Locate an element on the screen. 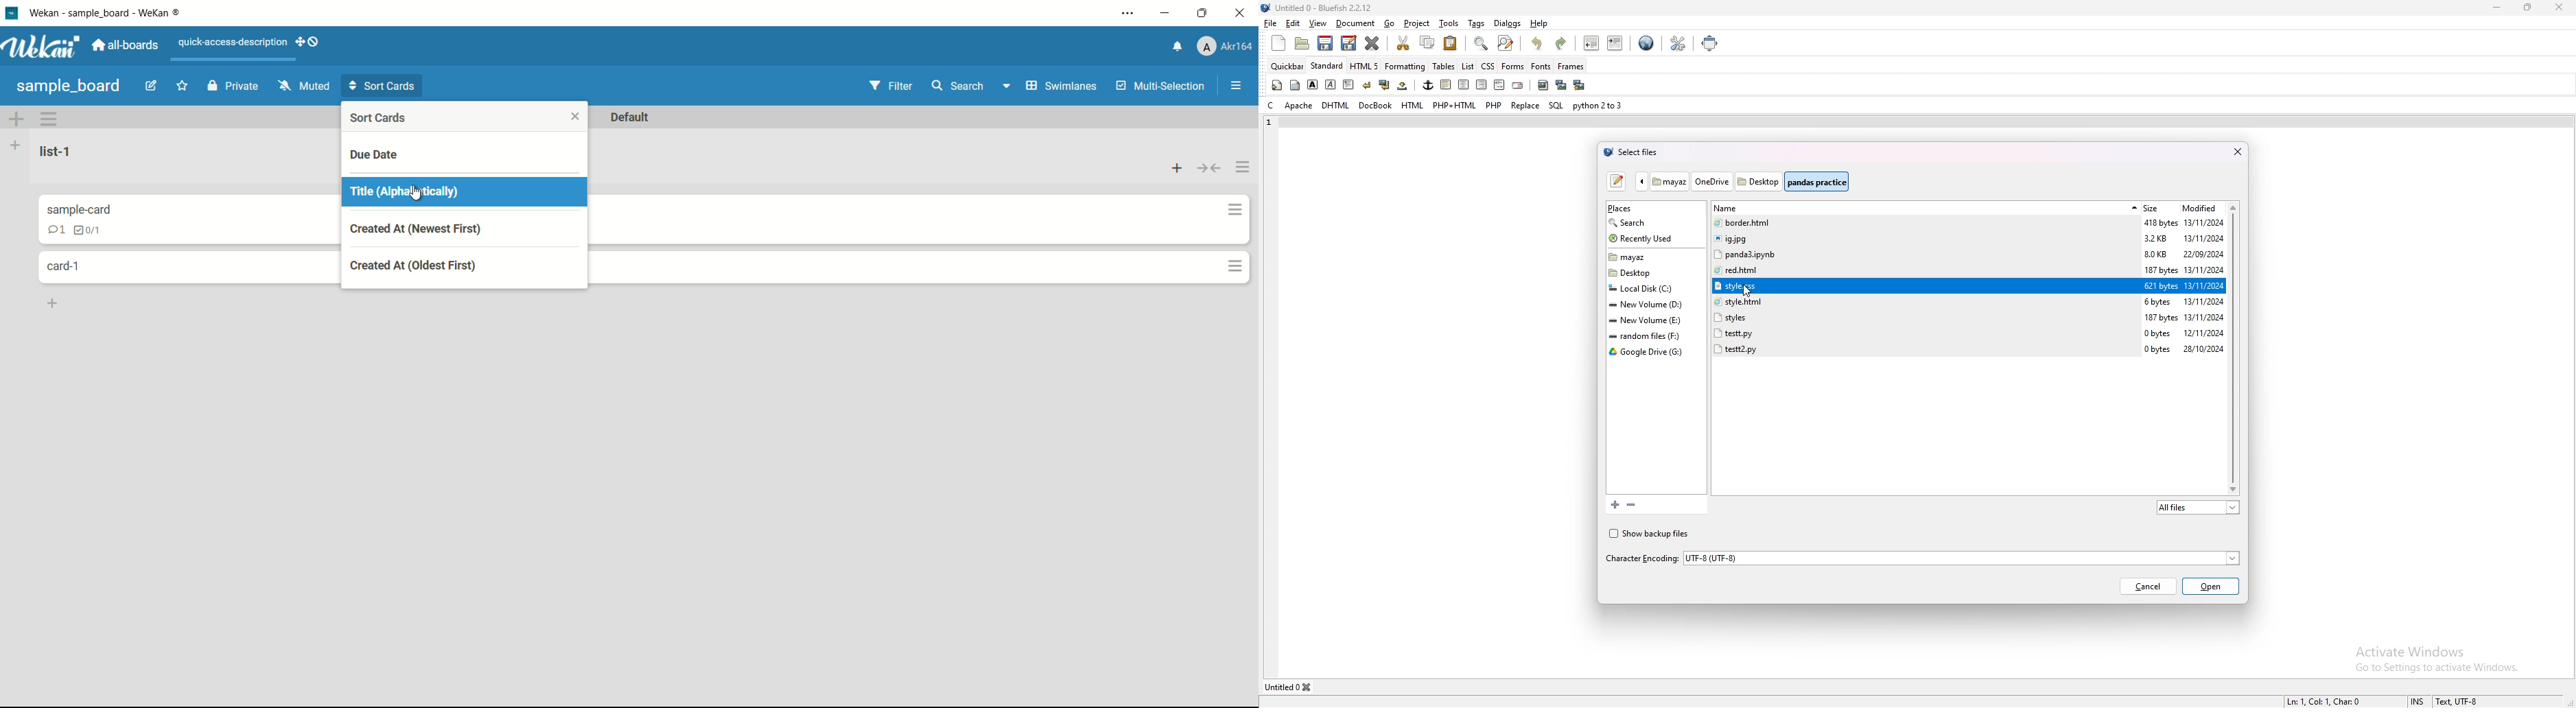 This screenshot has width=2576, height=728. document is located at coordinates (1356, 23).